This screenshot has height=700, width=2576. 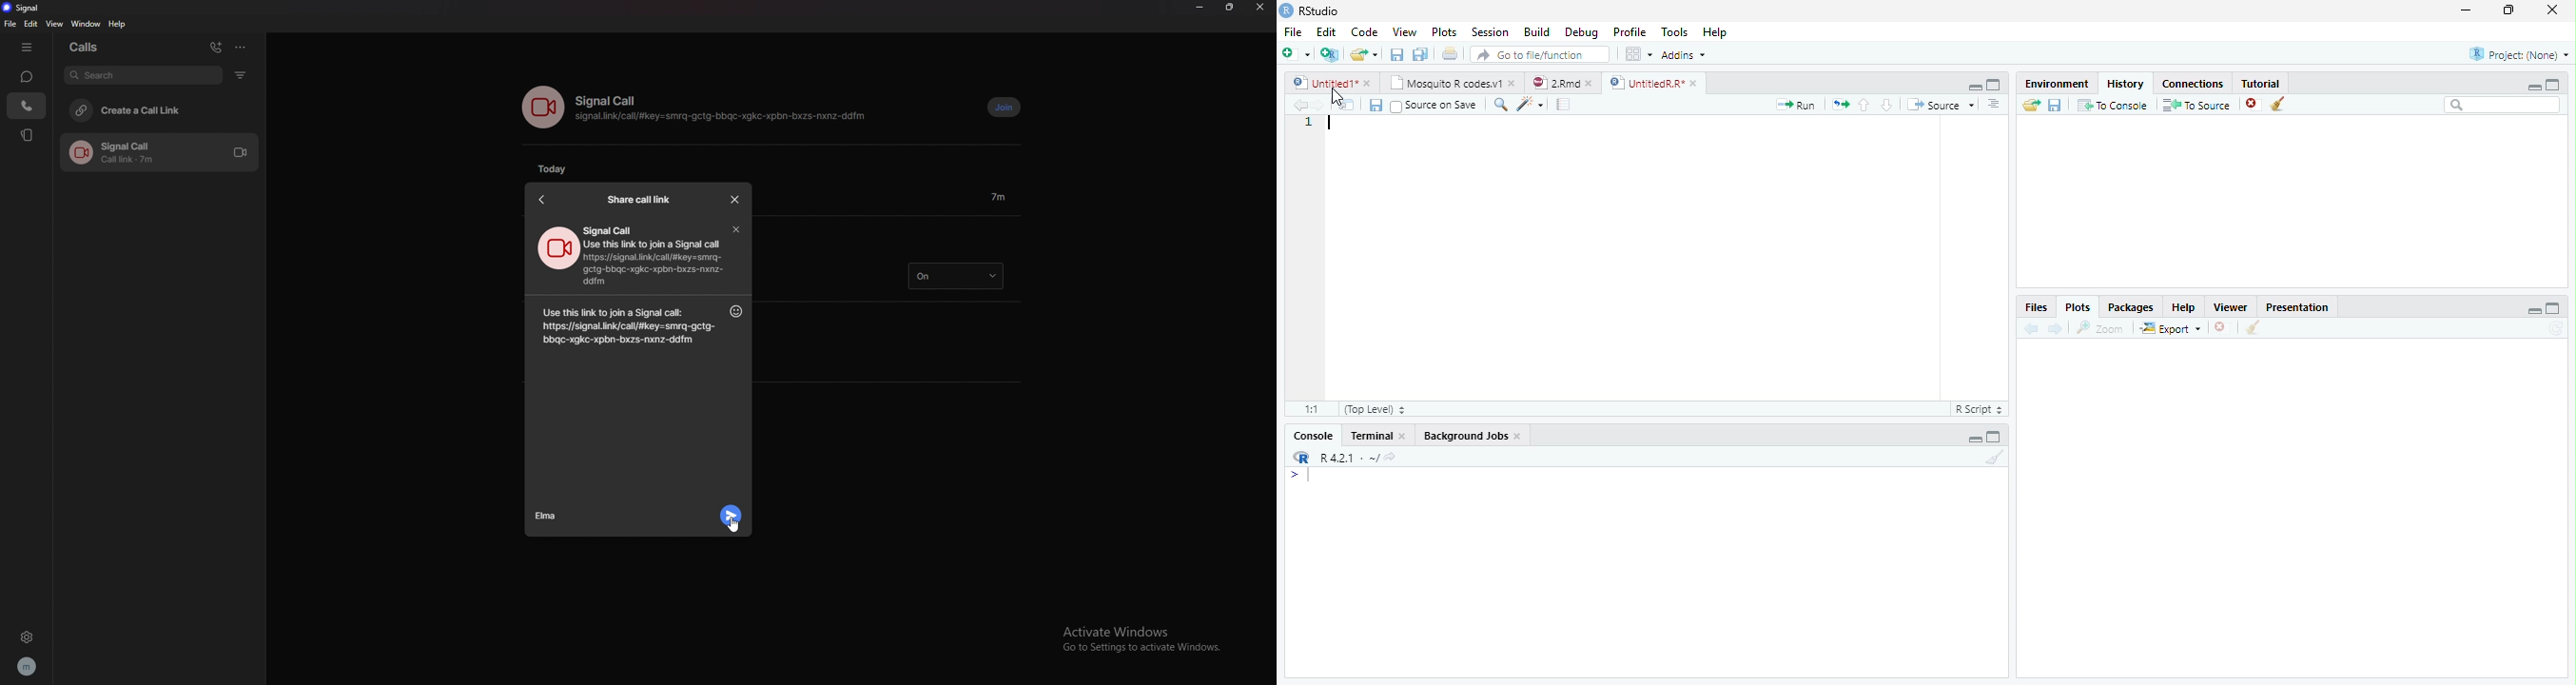 What do you see at coordinates (1310, 124) in the screenshot?
I see `Line number` at bounding box center [1310, 124].